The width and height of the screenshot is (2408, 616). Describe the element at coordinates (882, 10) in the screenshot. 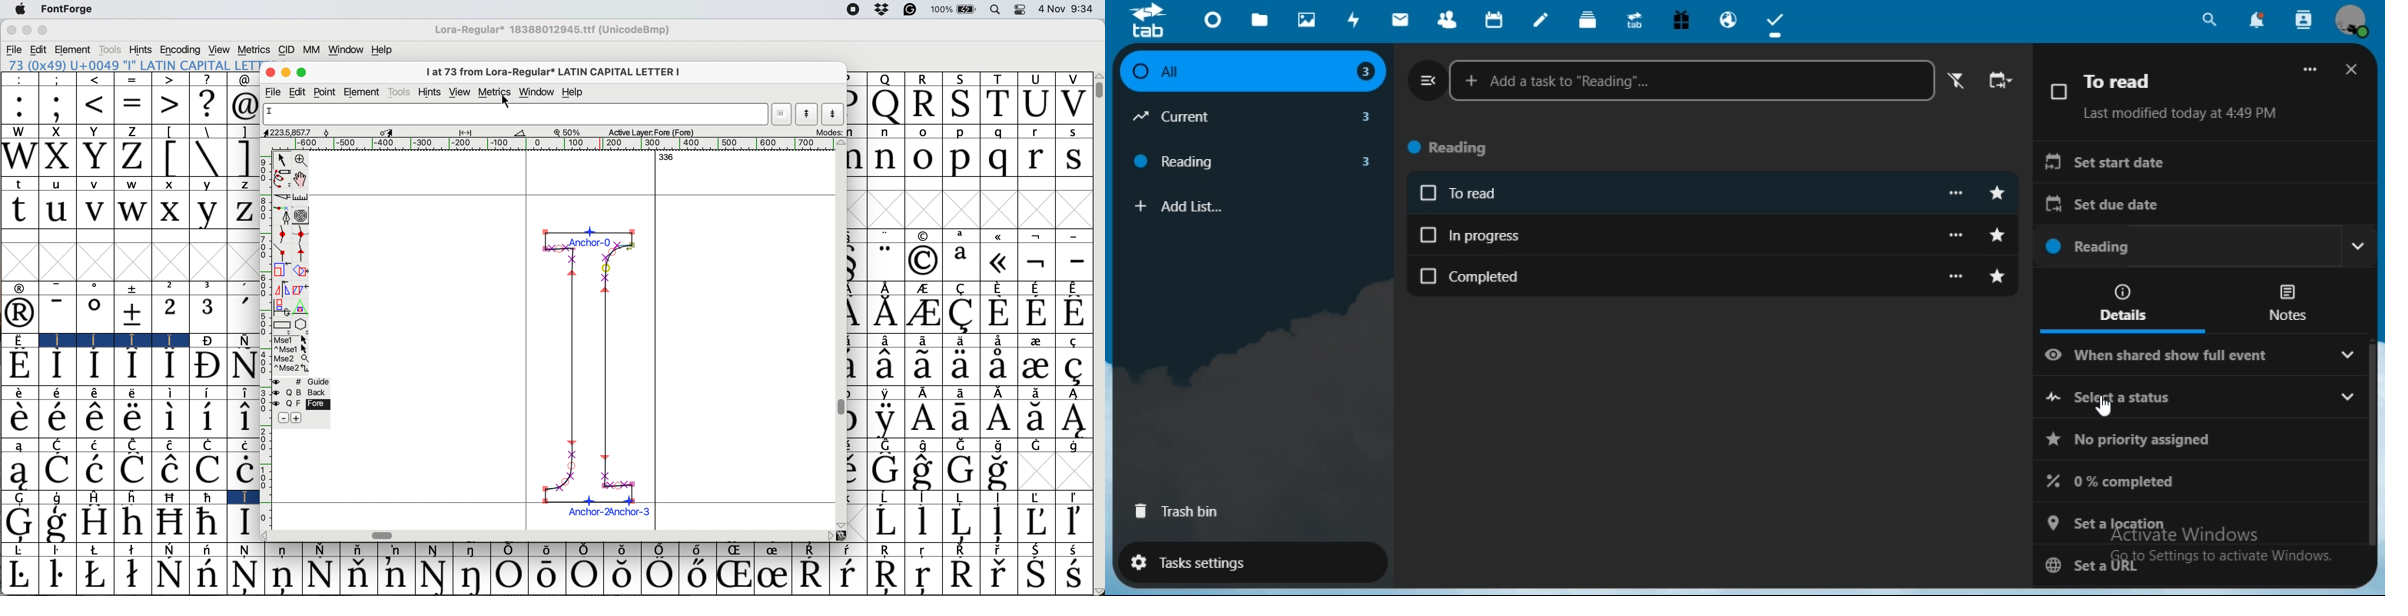

I see `drop box` at that location.